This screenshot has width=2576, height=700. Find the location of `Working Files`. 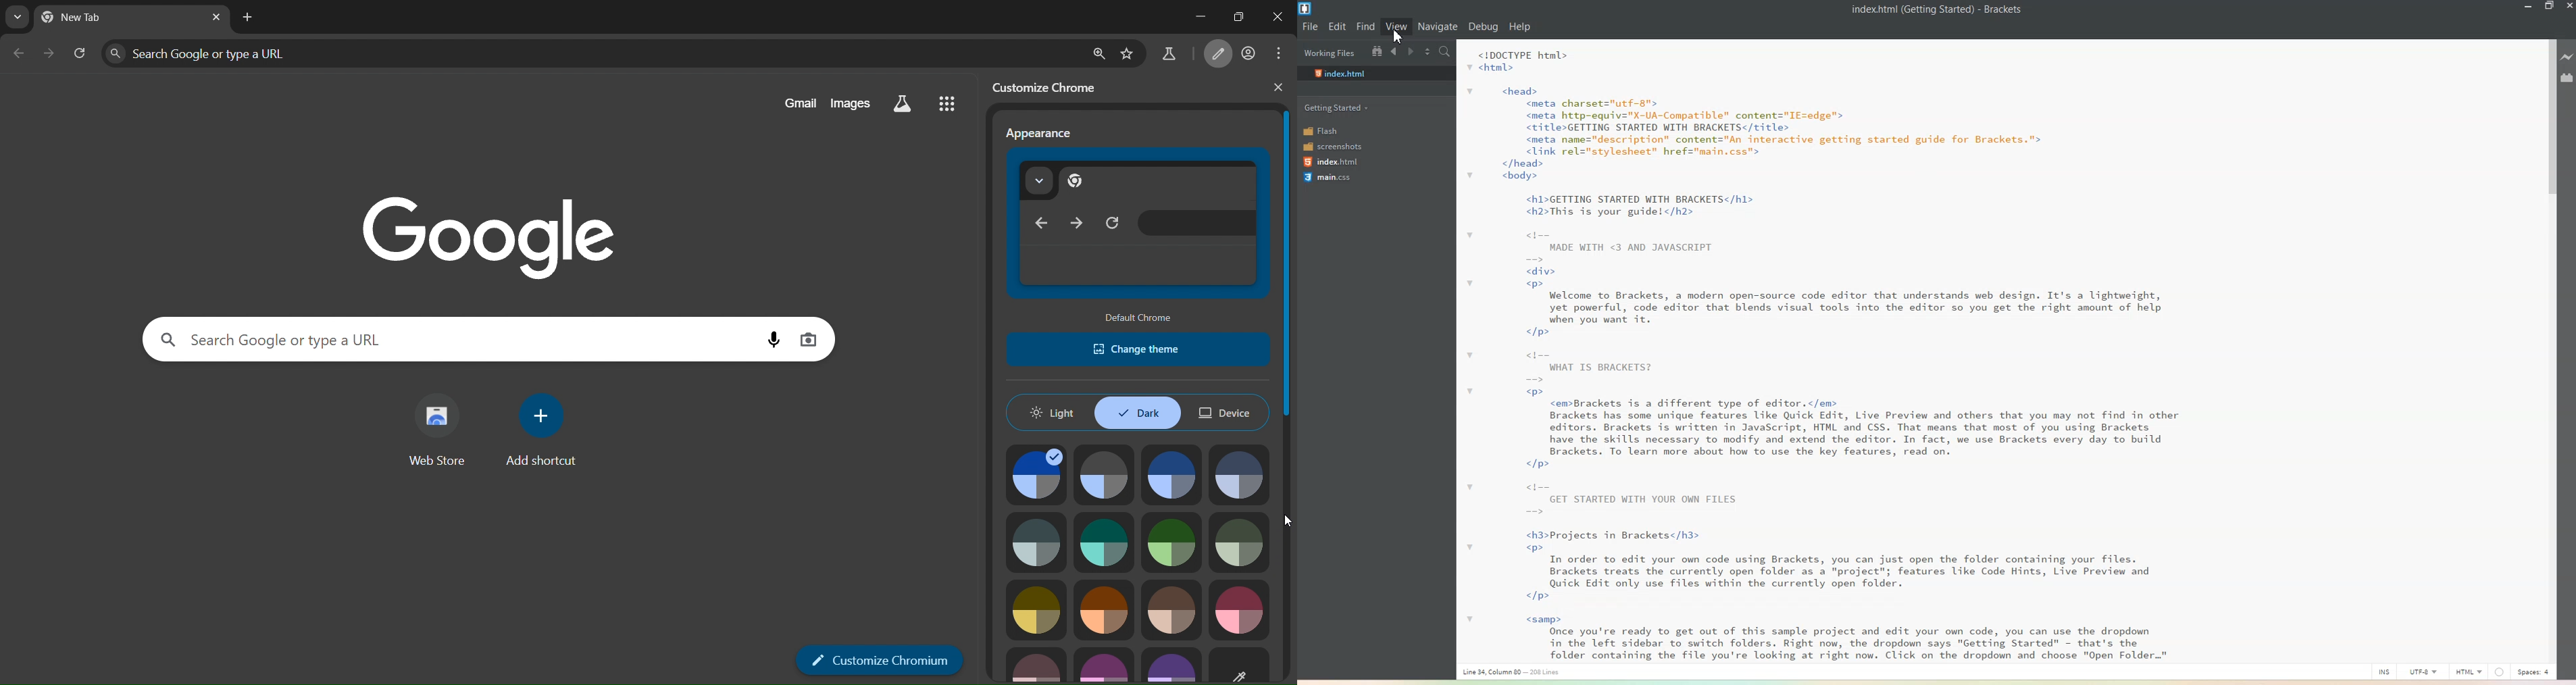

Working Files is located at coordinates (1332, 53).